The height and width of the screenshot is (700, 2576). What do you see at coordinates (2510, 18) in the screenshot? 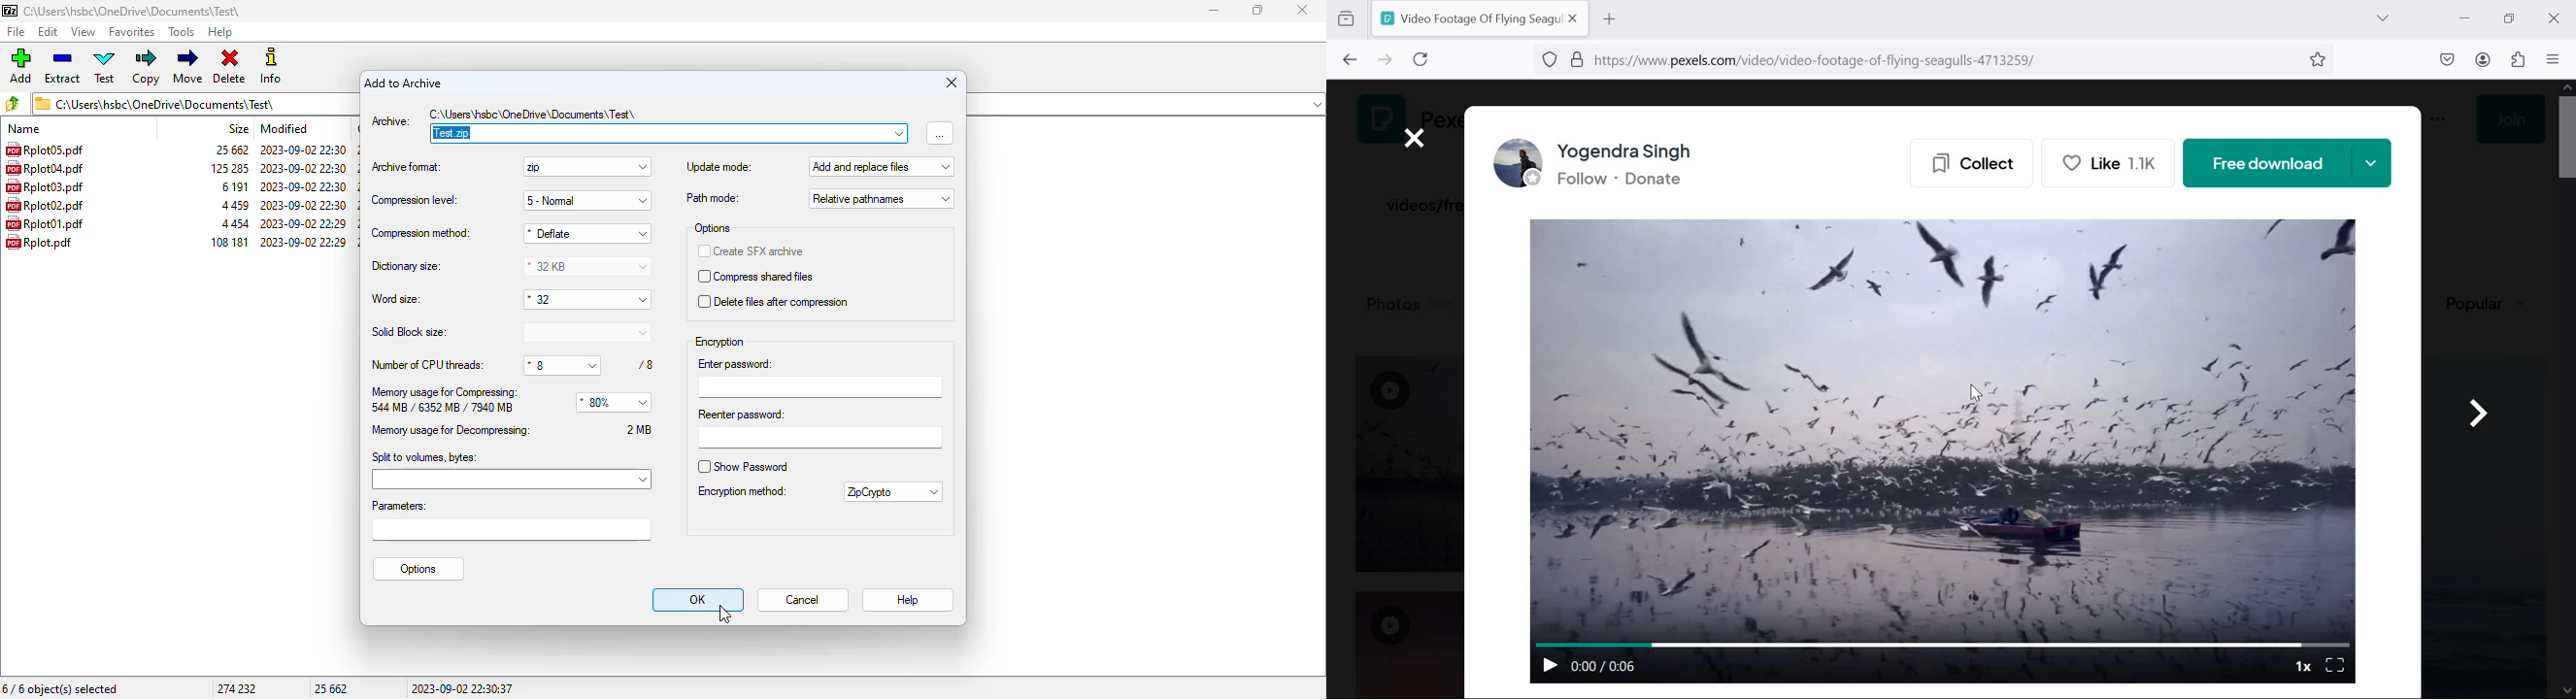
I see `restore down` at bounding box center [2510, 18].